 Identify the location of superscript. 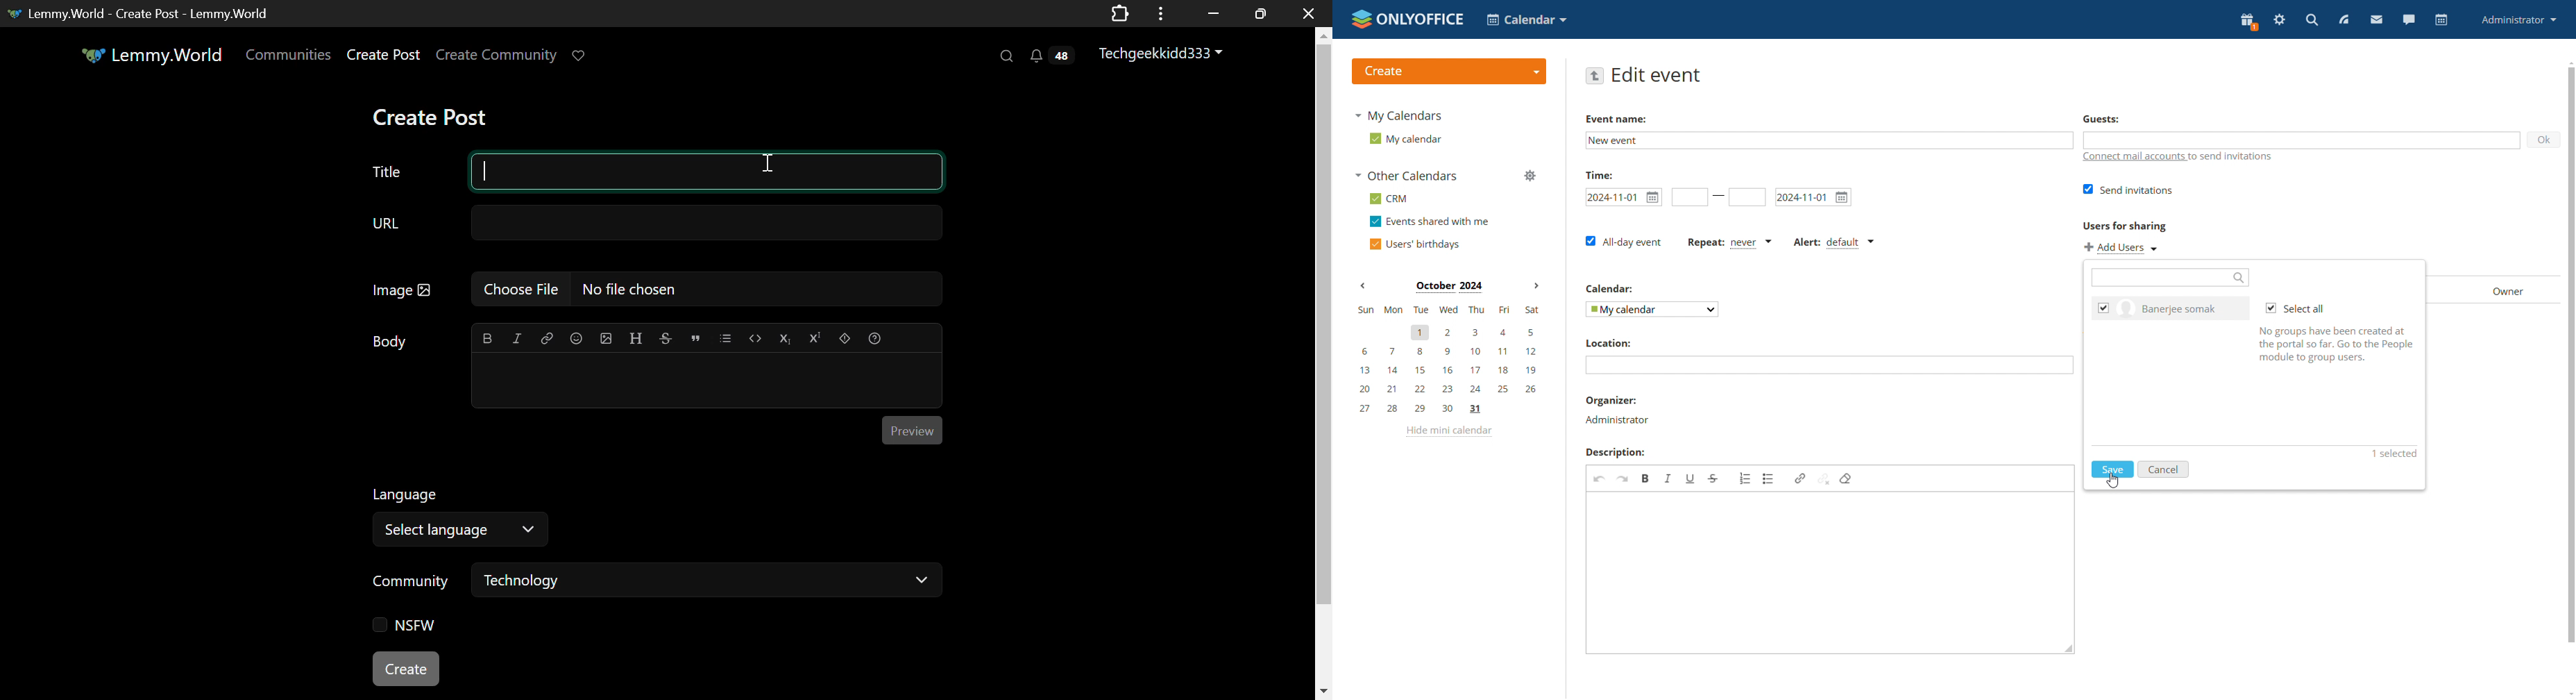
(815, 338).